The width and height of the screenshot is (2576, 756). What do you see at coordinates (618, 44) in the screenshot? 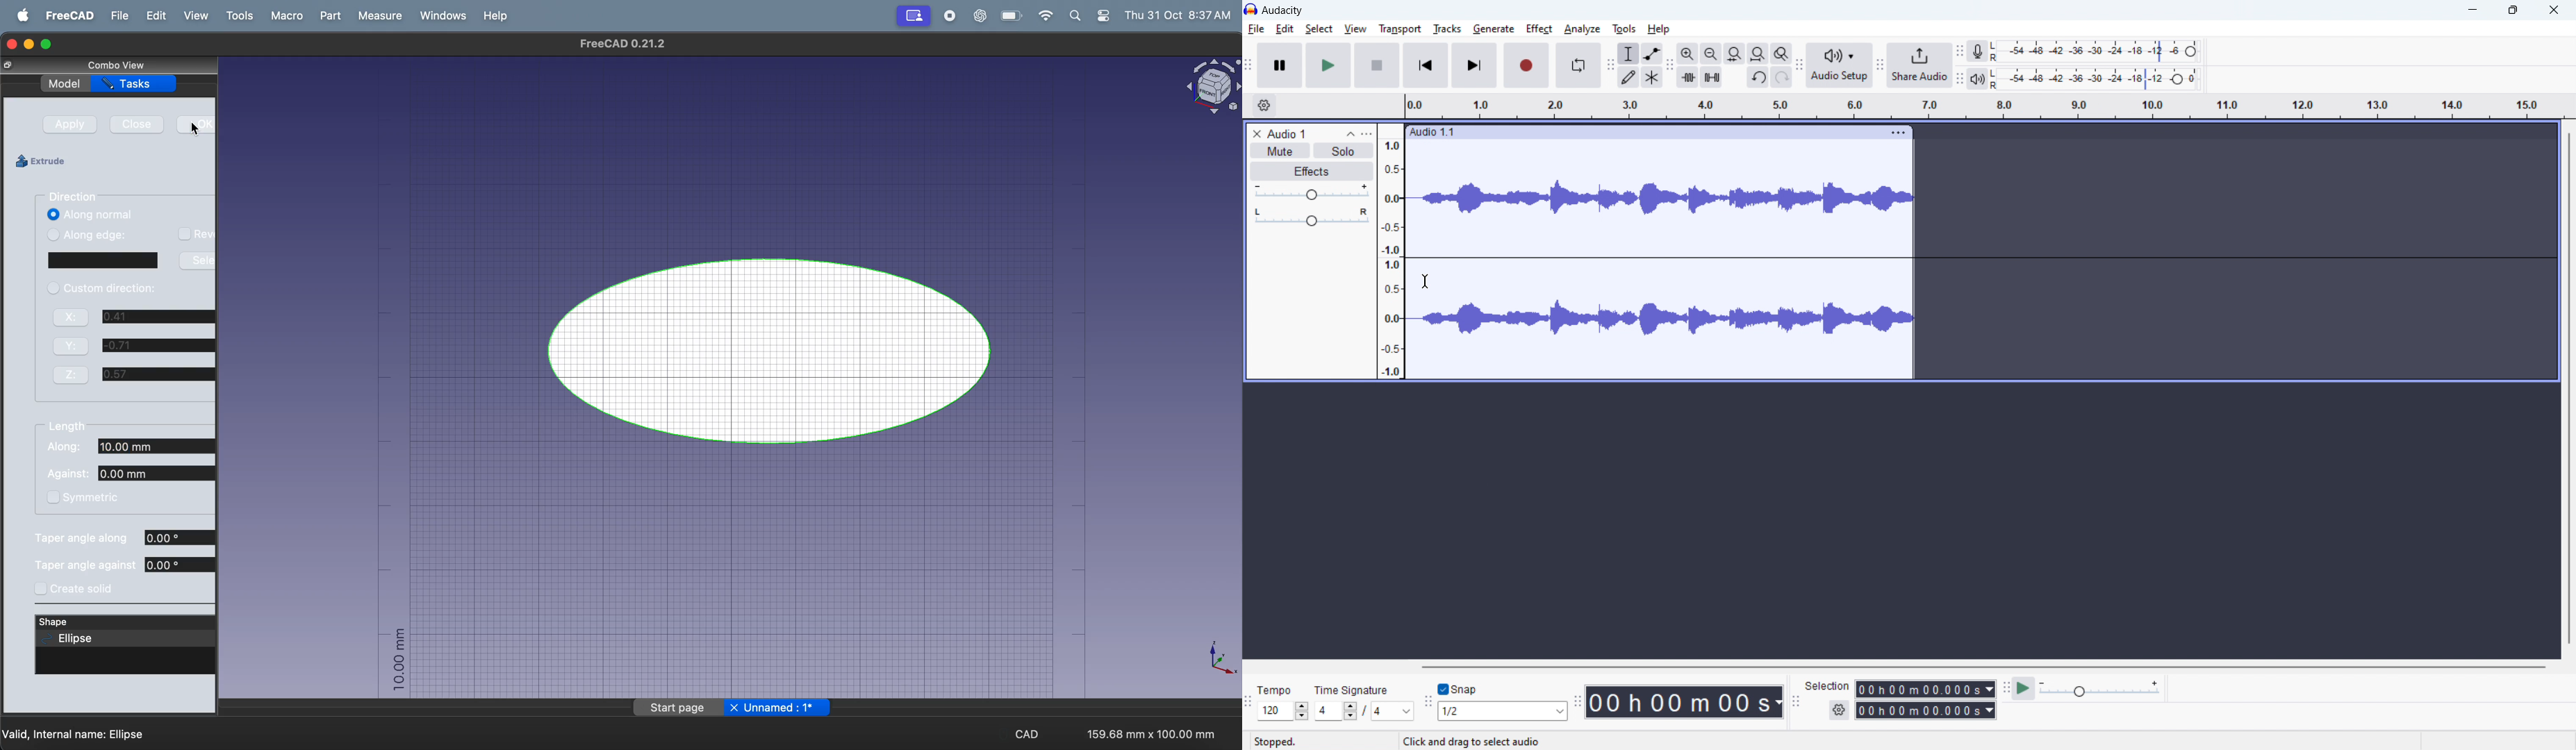
I see `FreeCad.0.721` at bounding box center [618, 44].